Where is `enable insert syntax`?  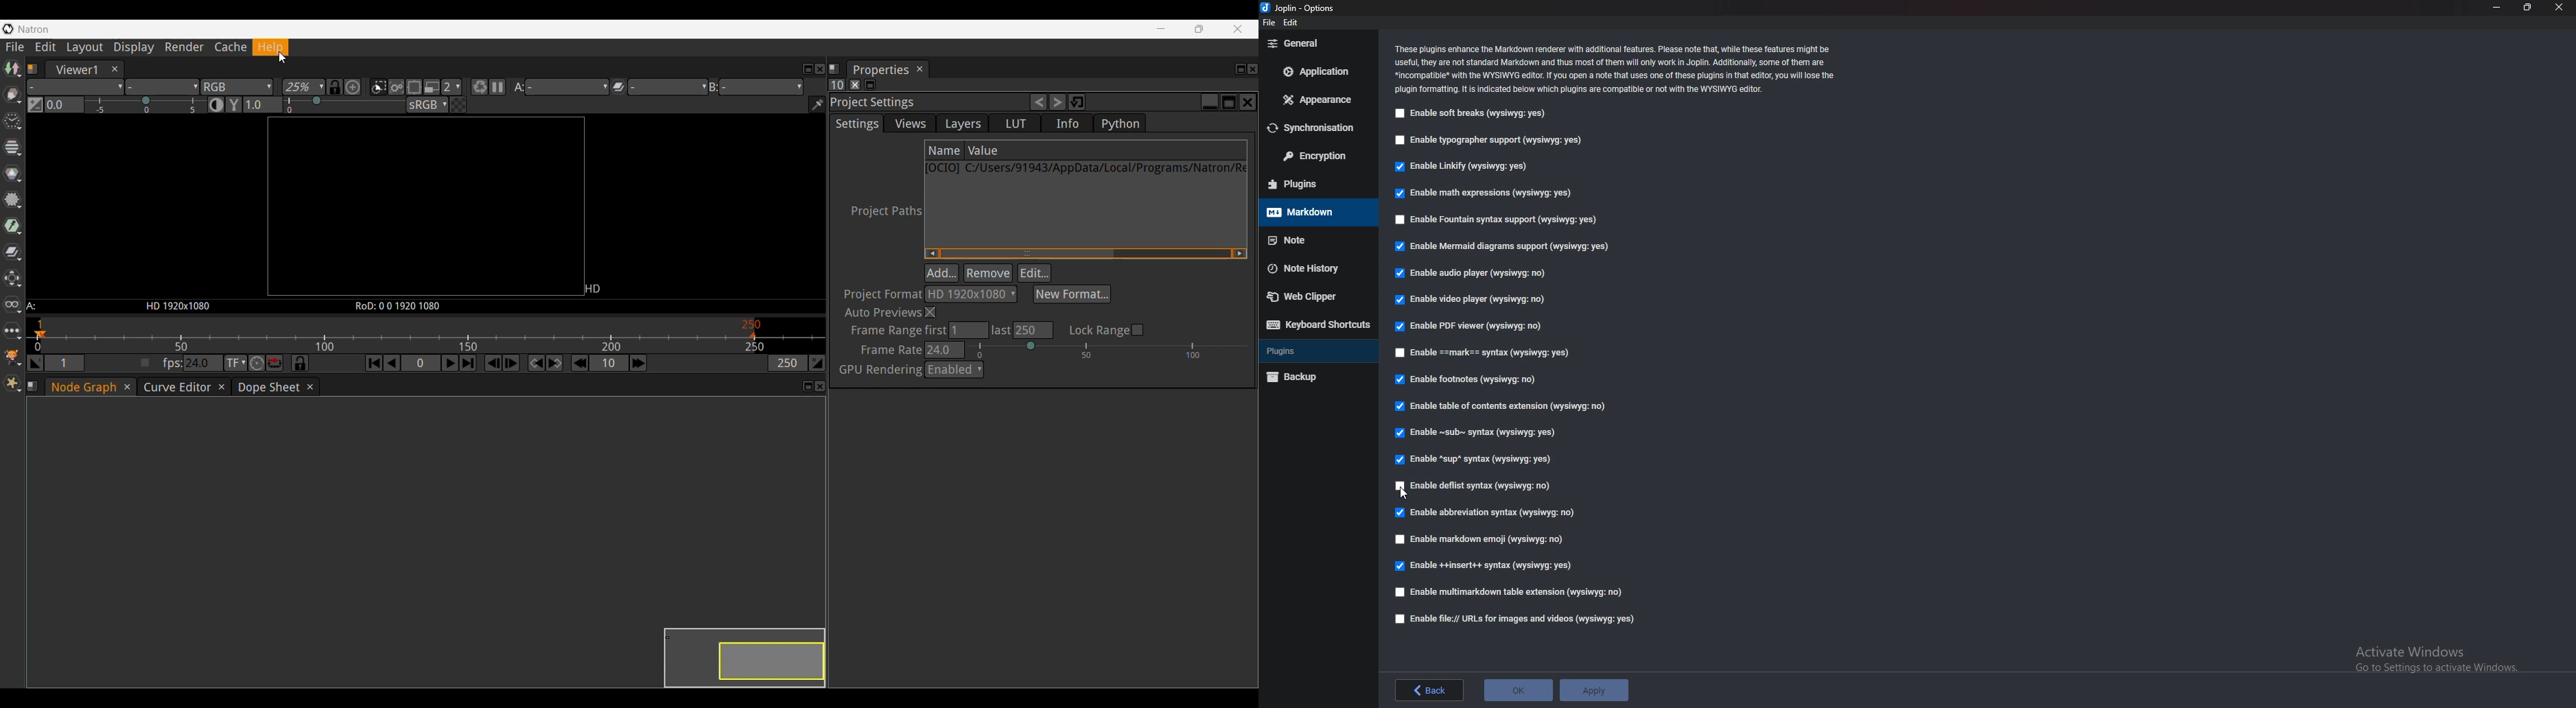 enable insert syntax is located at coordinates (1484, 566).